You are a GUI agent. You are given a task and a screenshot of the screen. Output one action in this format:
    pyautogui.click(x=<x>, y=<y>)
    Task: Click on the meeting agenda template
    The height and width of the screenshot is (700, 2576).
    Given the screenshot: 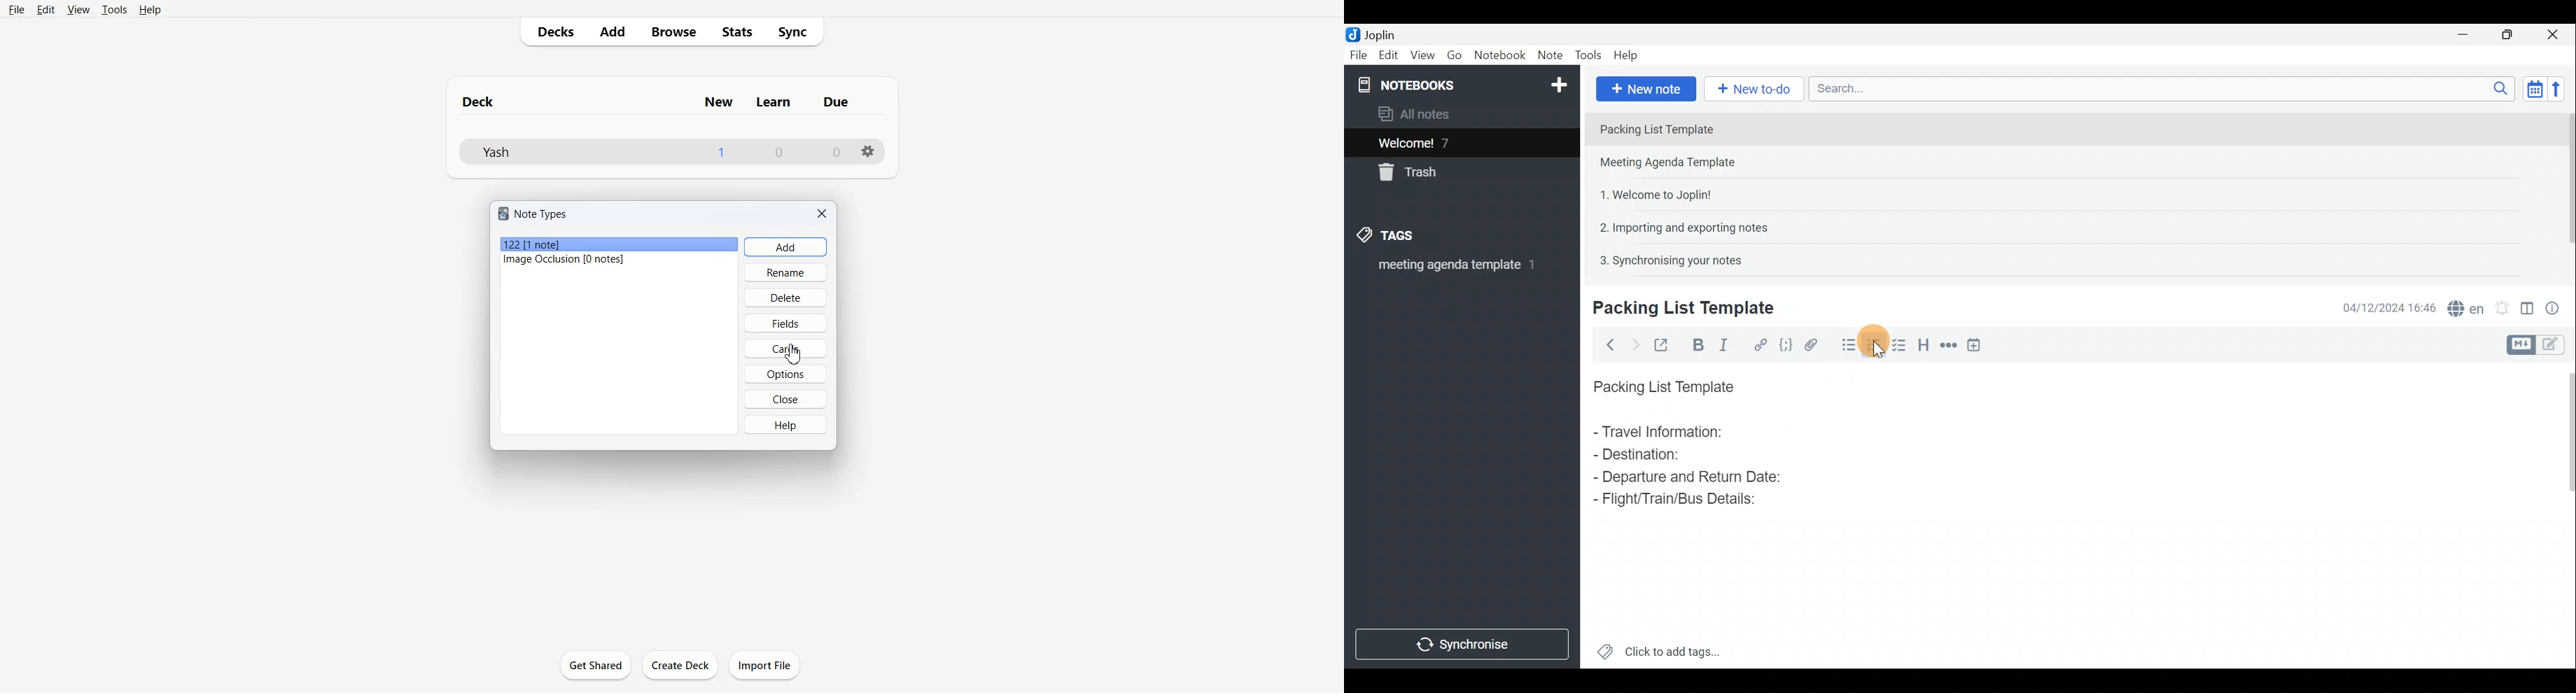 What is the action you would take?
    pyautogui.click(x=1454, y=269)
    